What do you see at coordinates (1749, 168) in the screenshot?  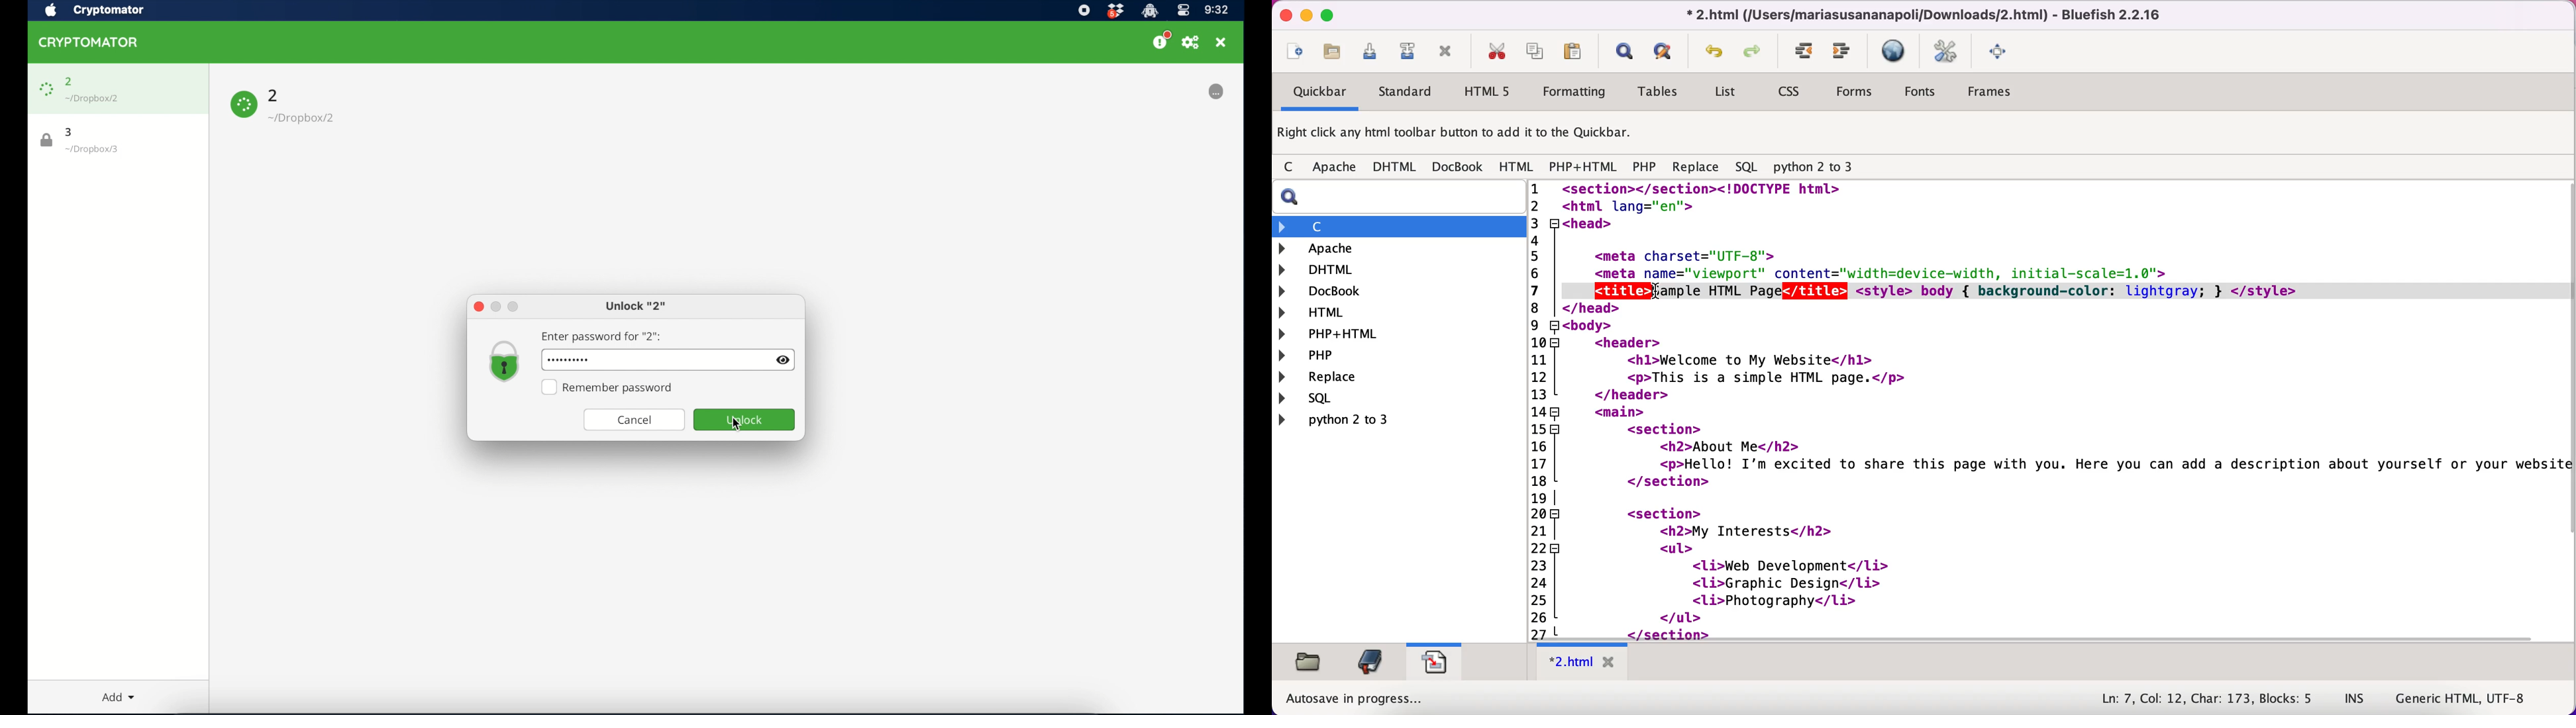 I see `sql` at bounding box center [1749, 168].